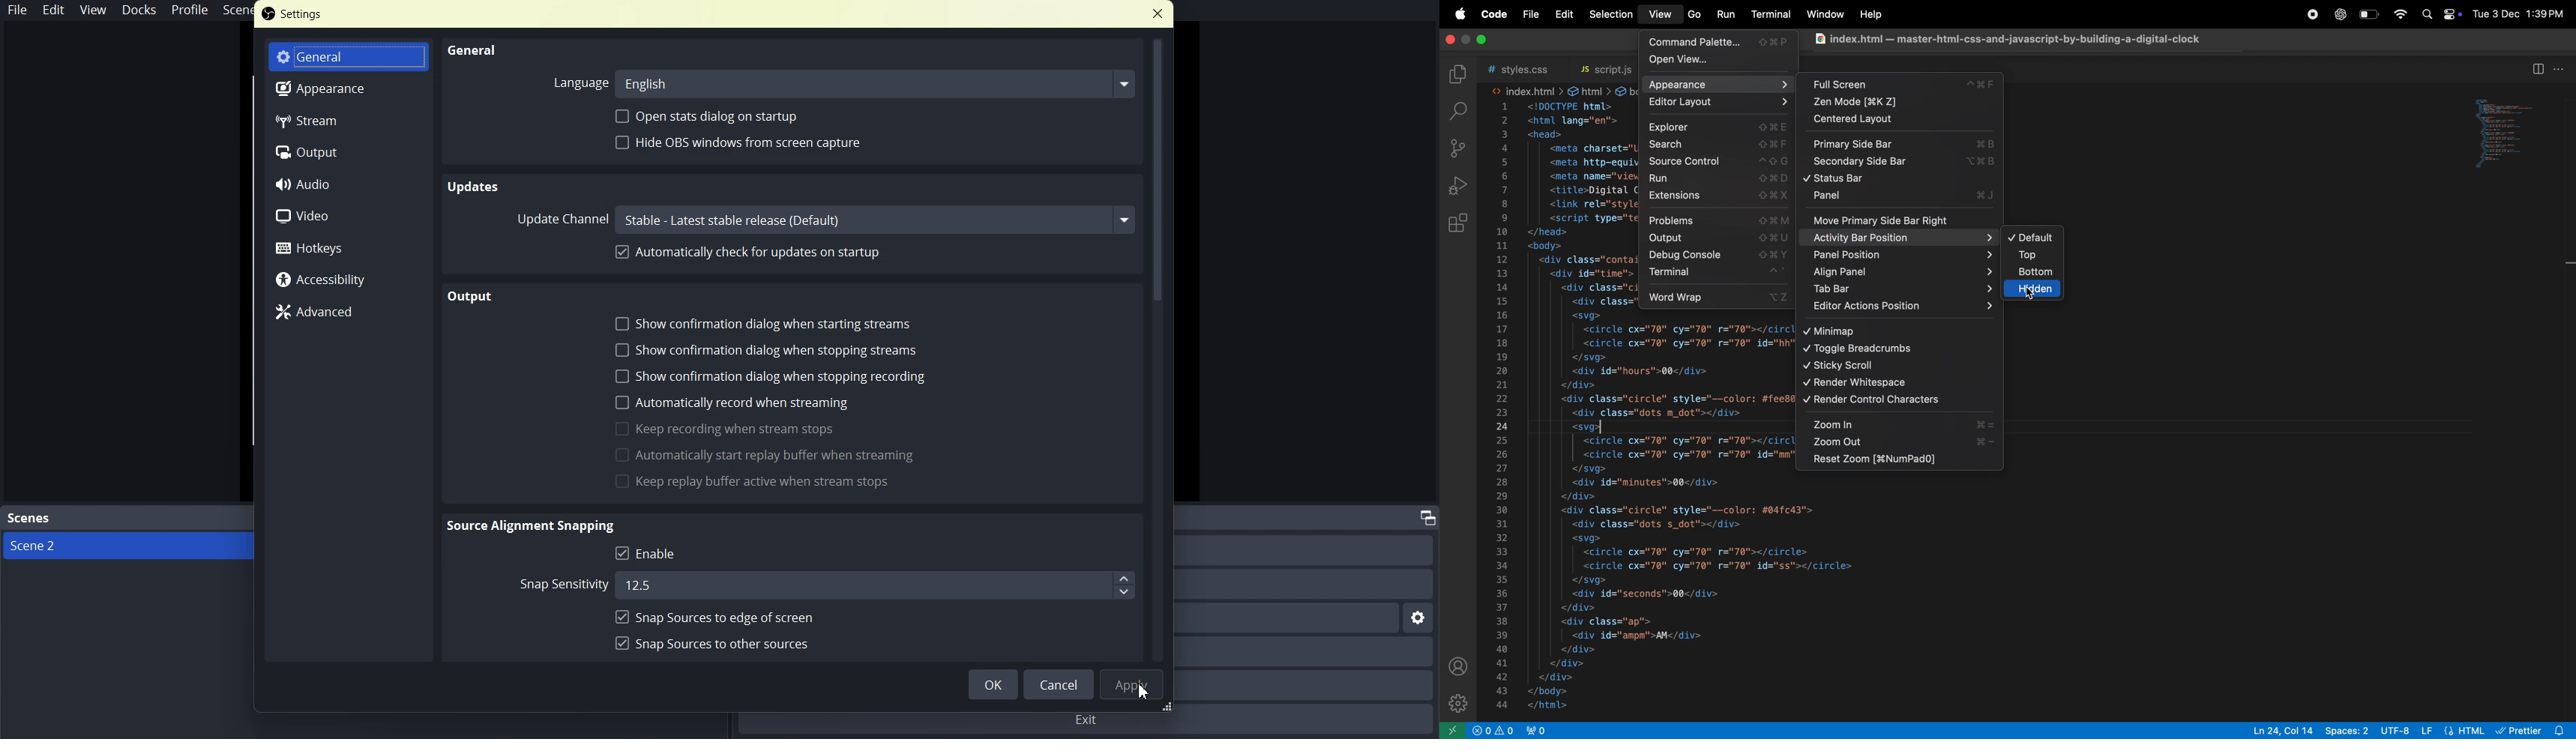 Image resolution: width=2576 pixels, height=756 pixels. Describe the element at coordinates (1516, 67) in the screenshot. I see `style .css` at that location.